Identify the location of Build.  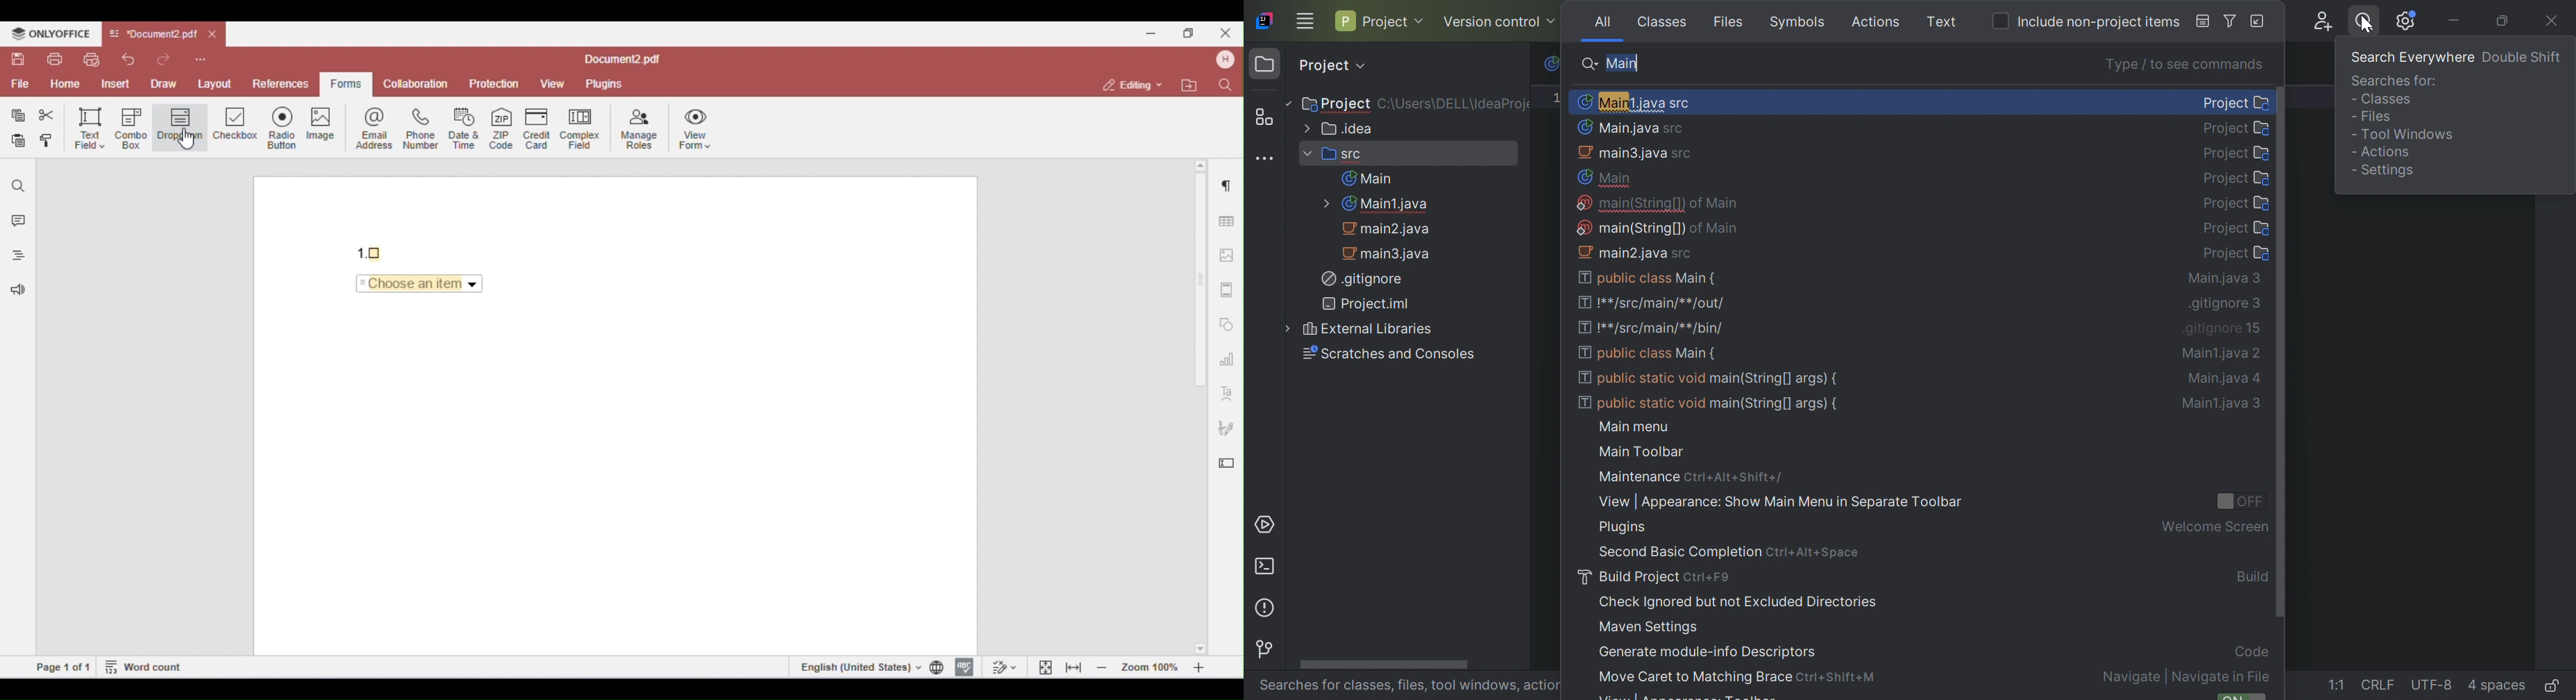
(2252, 576).